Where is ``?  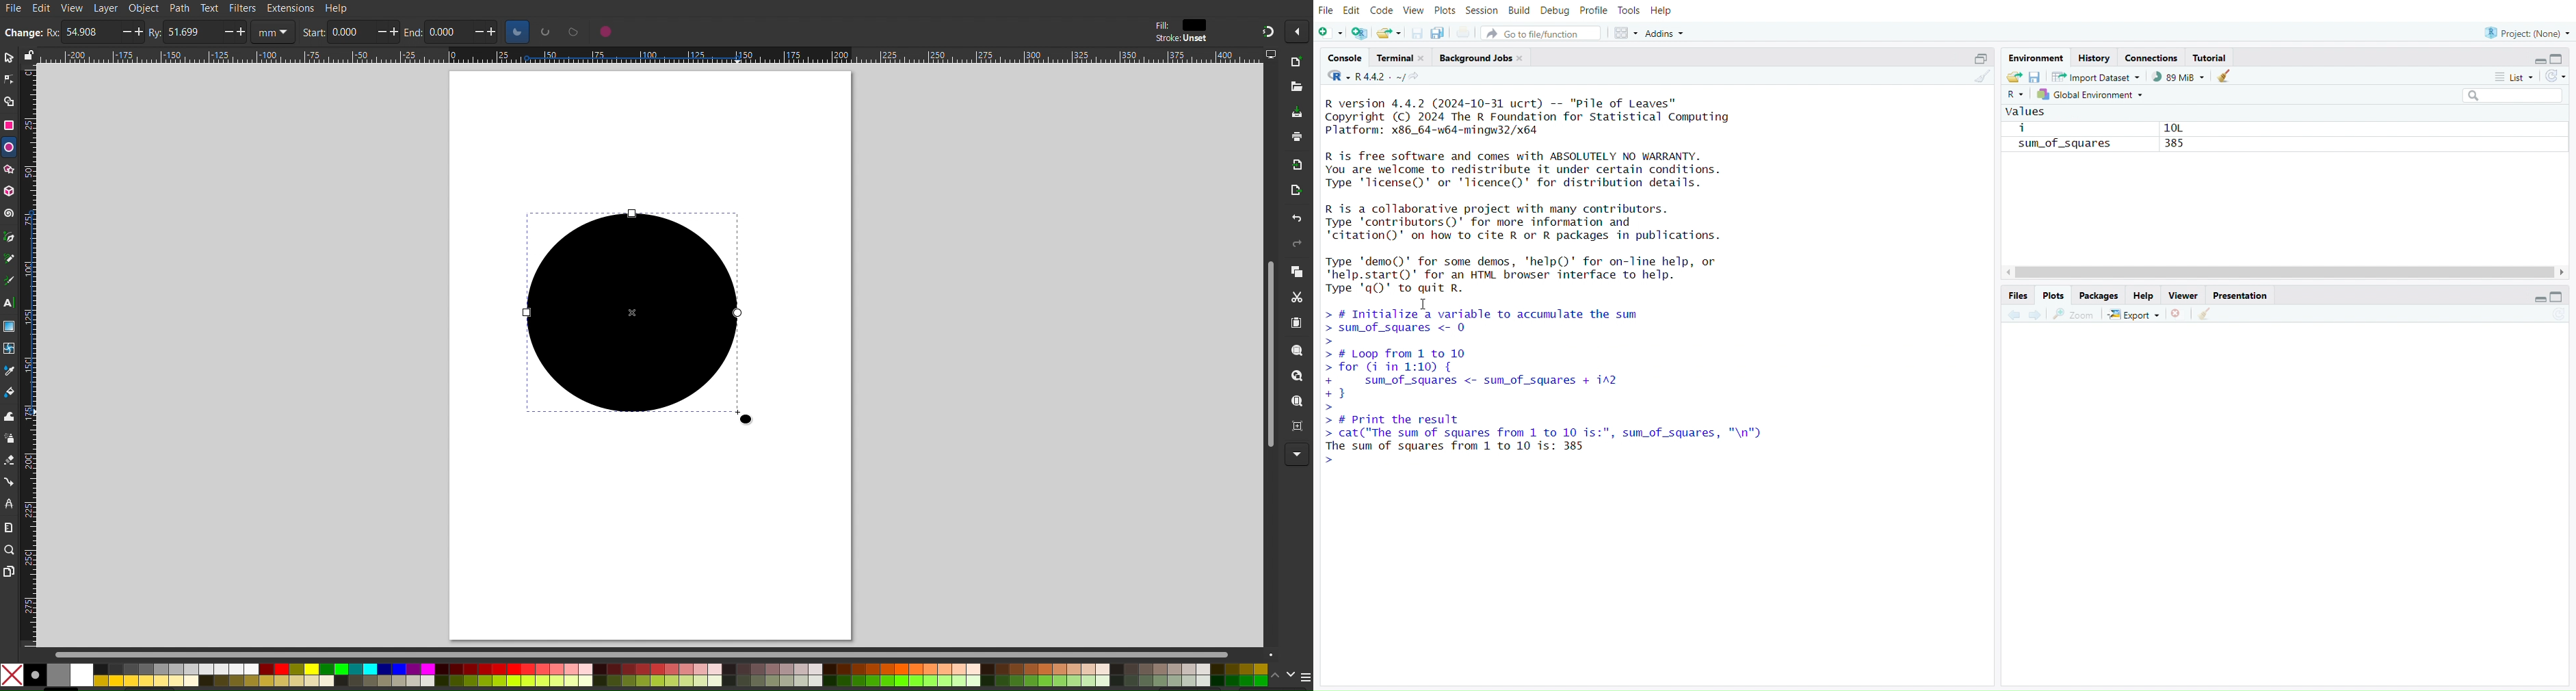
 is located at coordinates (633, 677).